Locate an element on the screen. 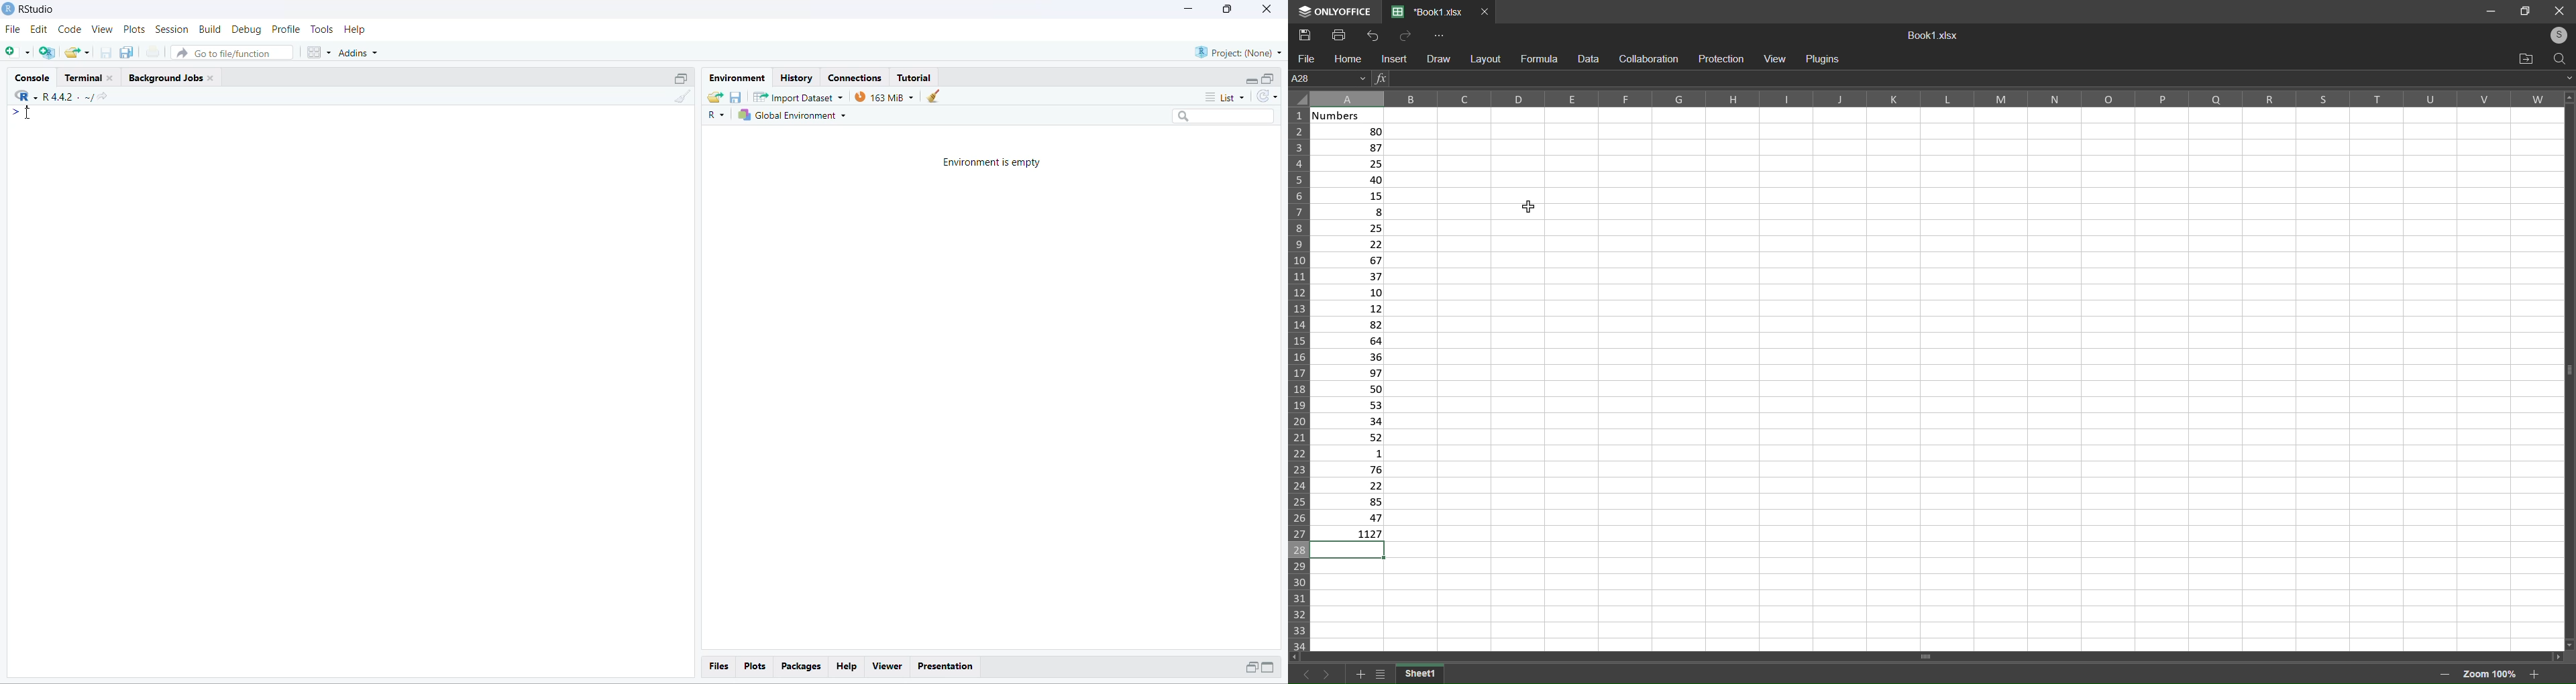  Current Cell is located at coordinates (1330, 77).